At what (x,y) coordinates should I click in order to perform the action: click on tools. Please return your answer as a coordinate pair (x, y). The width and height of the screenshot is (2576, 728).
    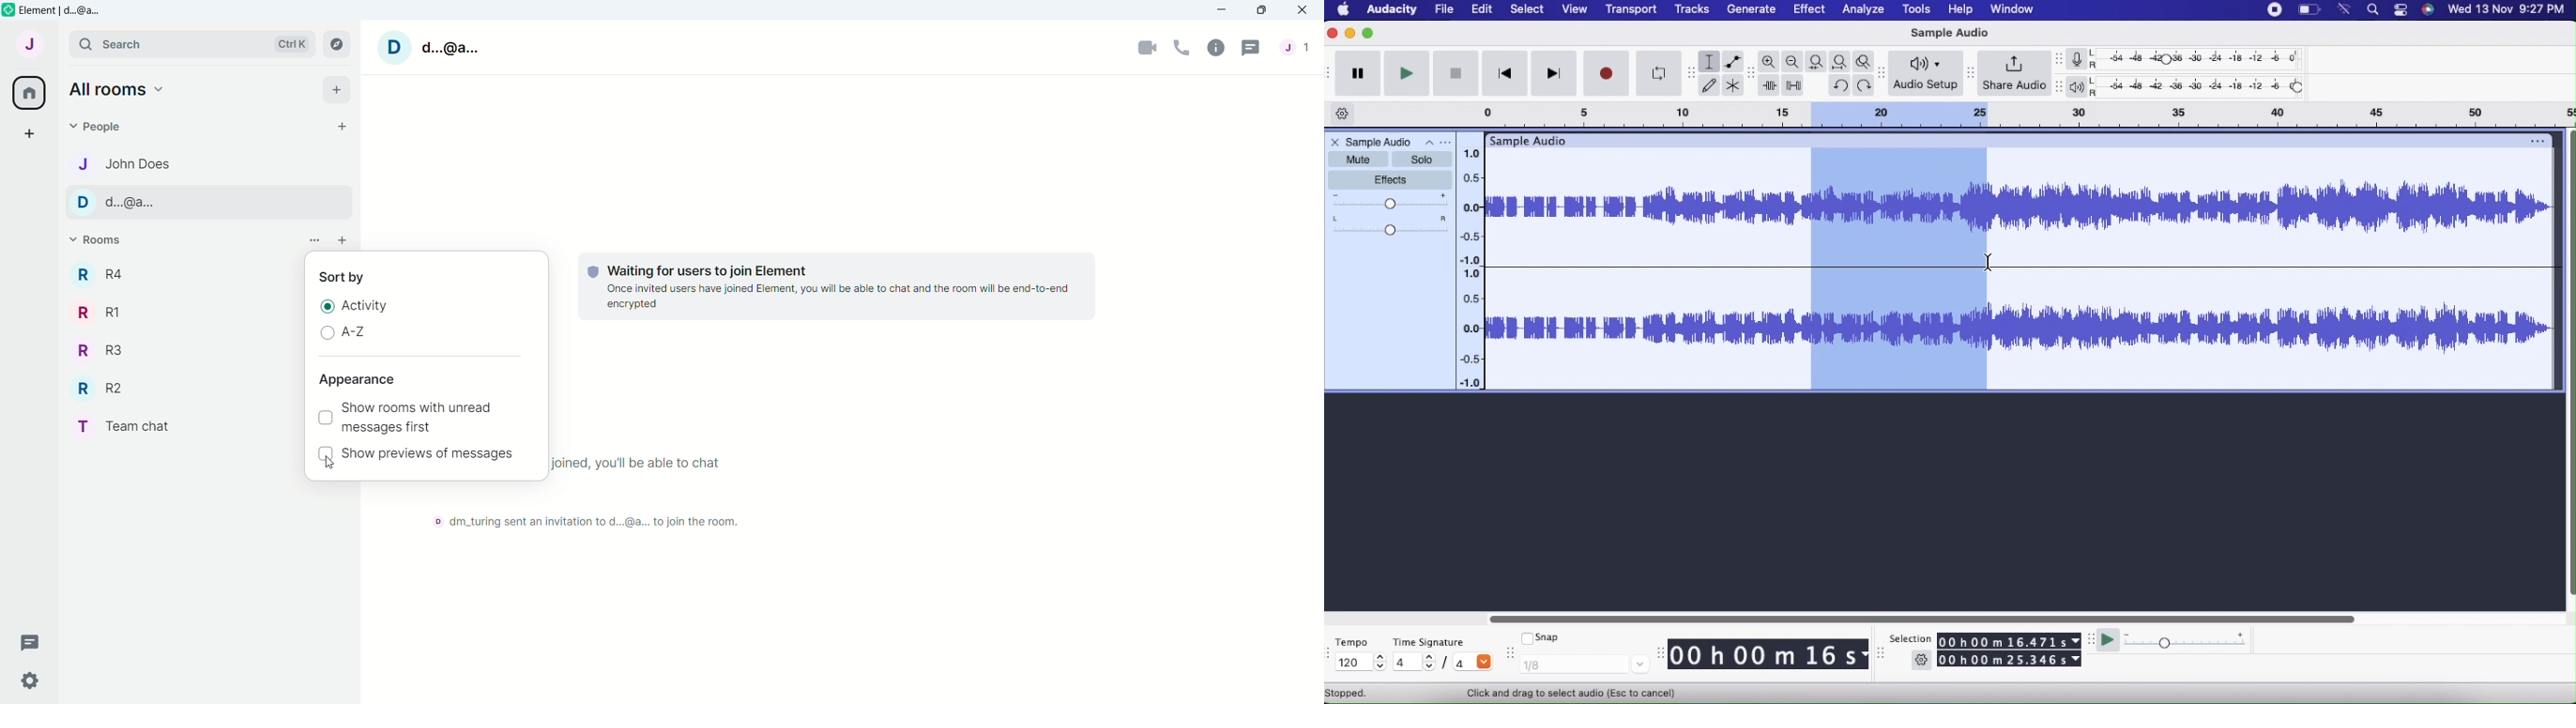
    Looking at the image, I should click on (1913, 9).